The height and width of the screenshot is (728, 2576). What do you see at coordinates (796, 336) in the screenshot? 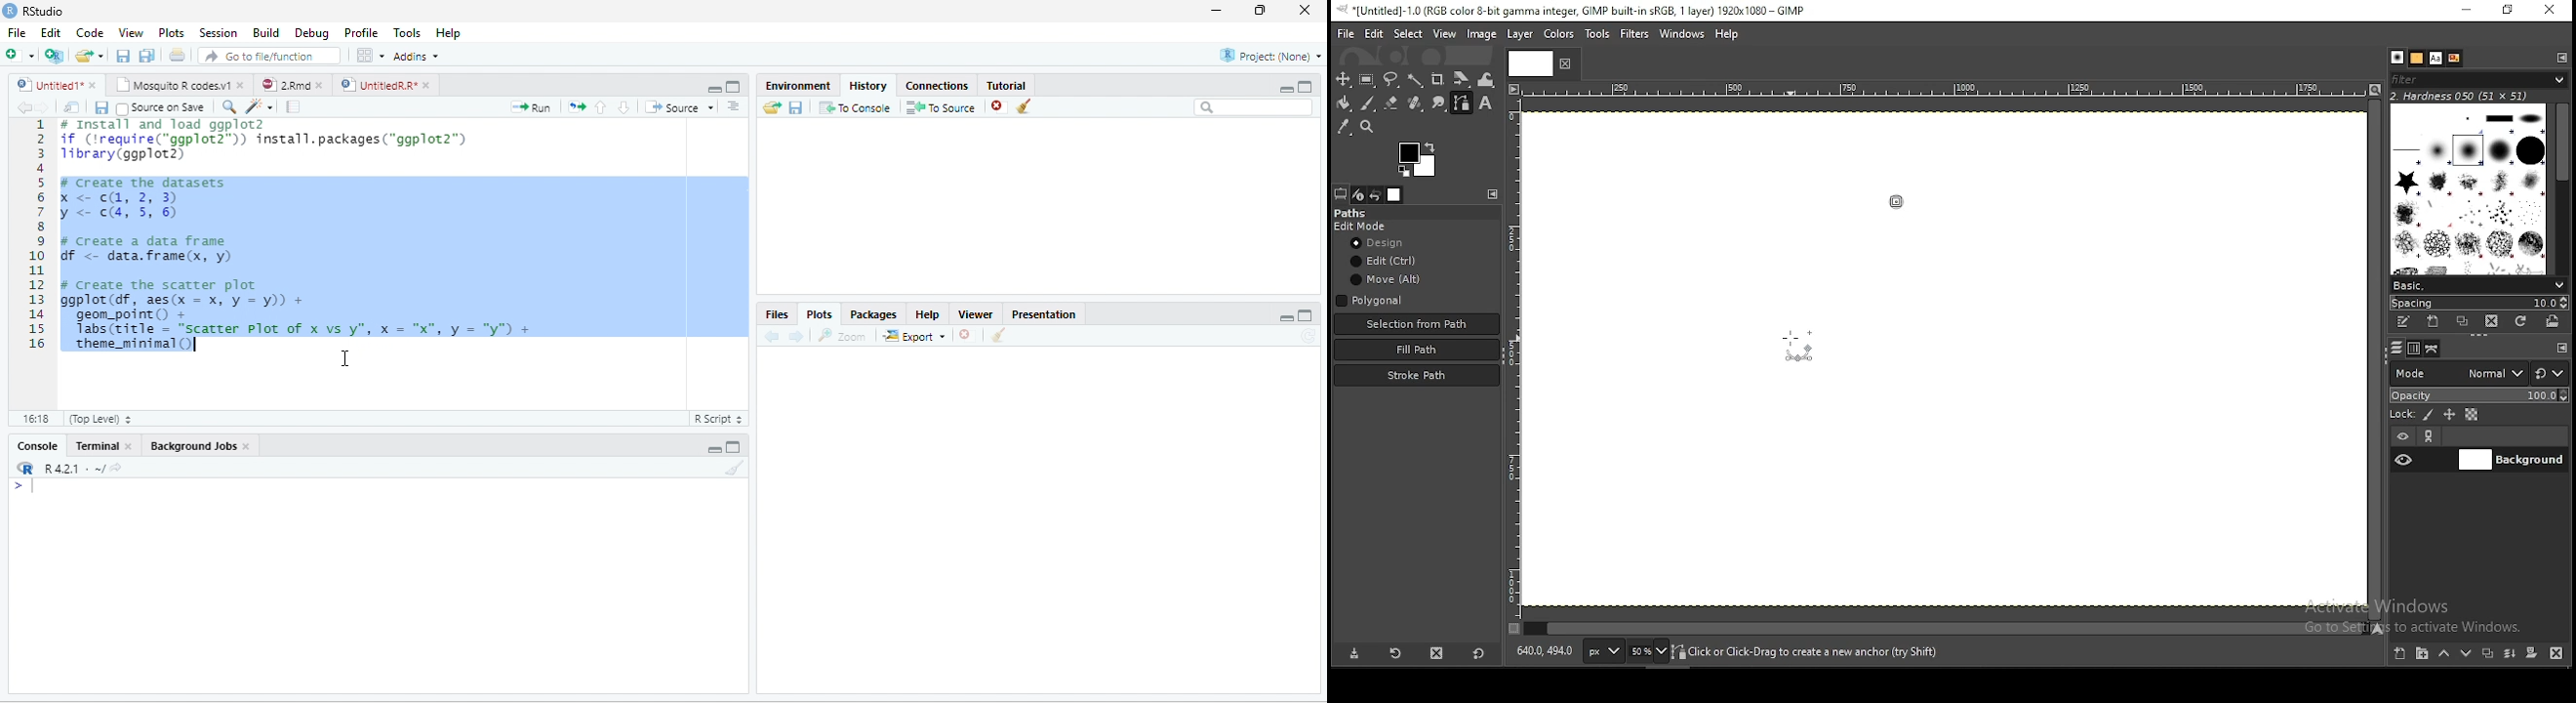
I see `Next plot` at bounding box center [796, 336].